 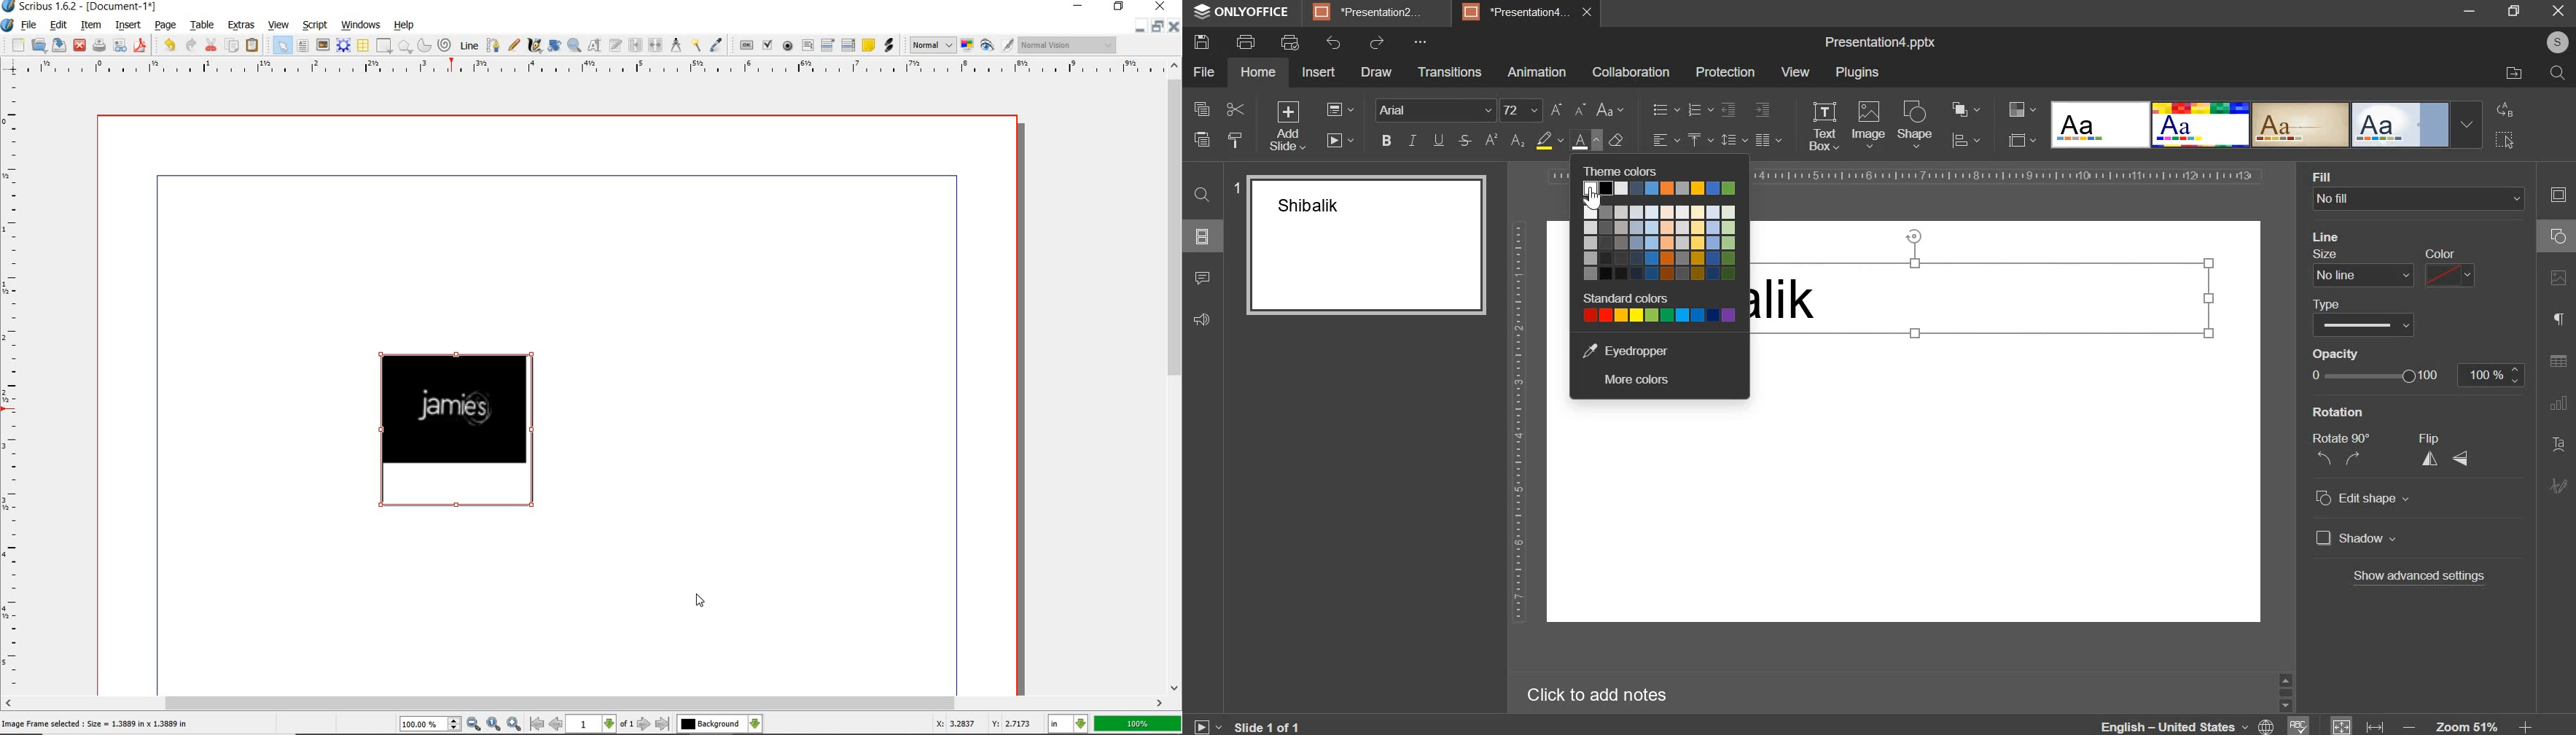 What do you see at coordinates (1333, 42) in the screenshot?
I see `undo` at bounding box center [1333, 42].